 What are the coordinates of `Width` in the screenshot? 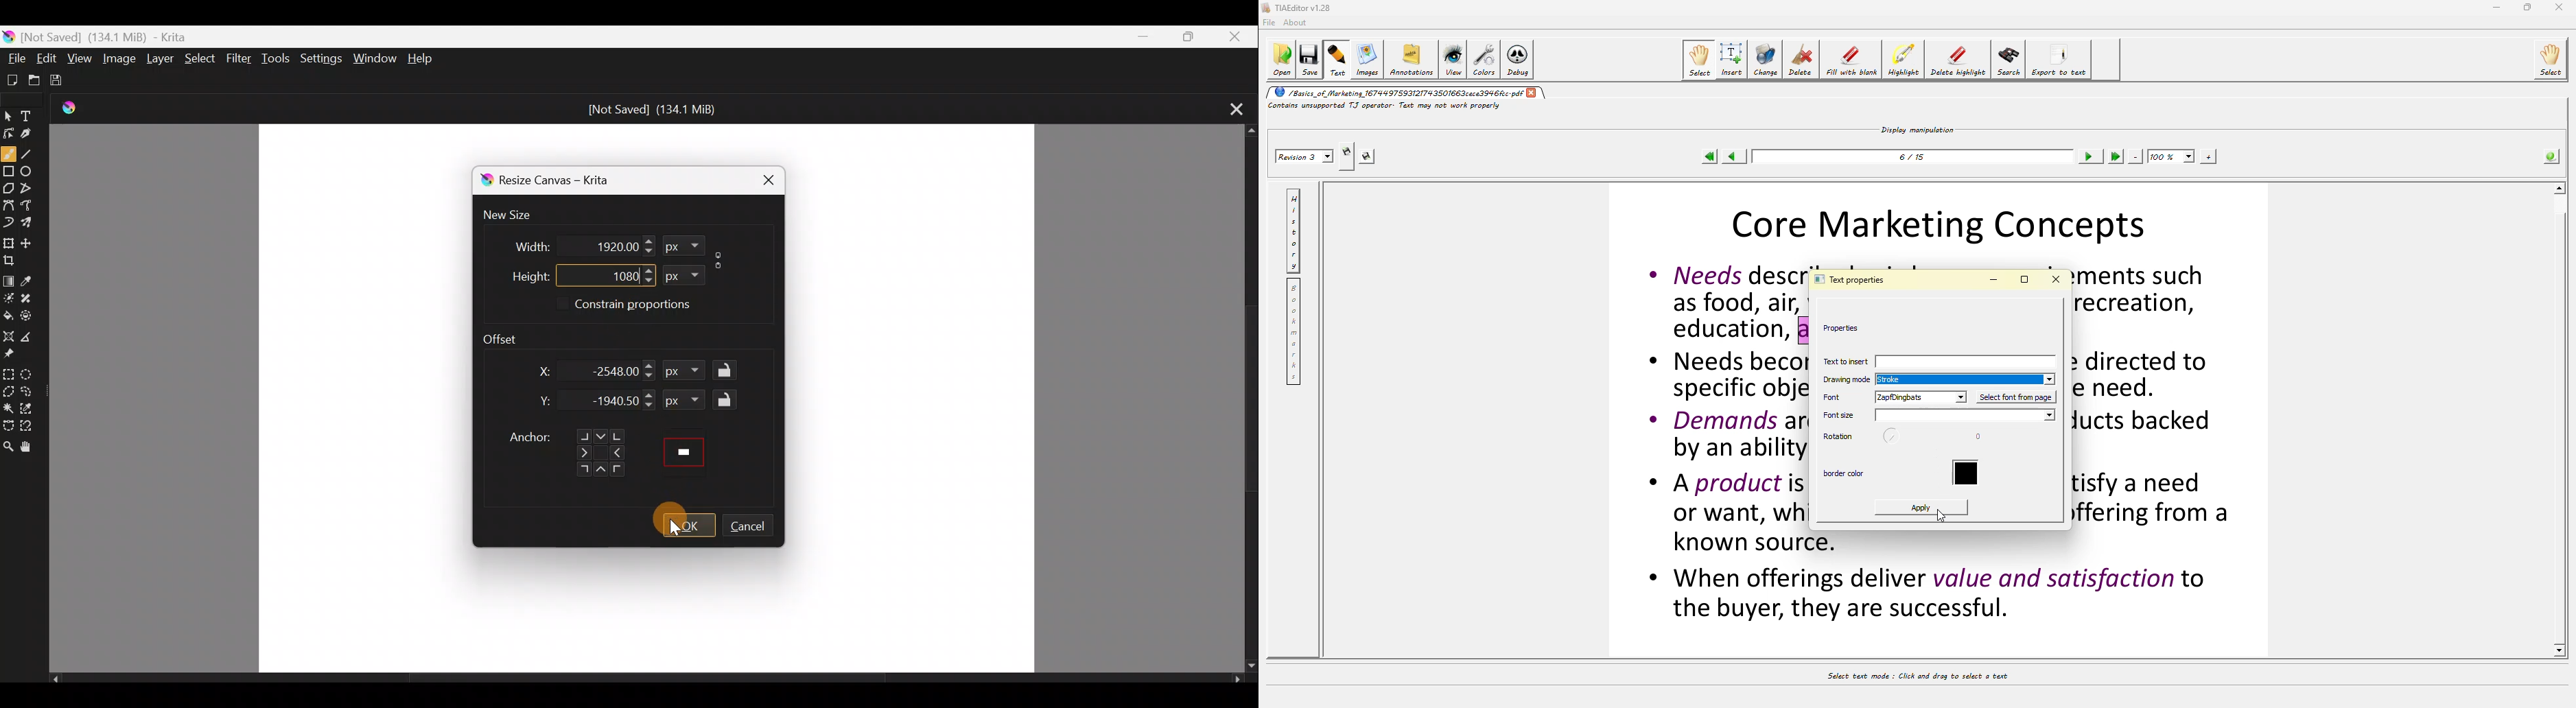 It's located at (523, 243).